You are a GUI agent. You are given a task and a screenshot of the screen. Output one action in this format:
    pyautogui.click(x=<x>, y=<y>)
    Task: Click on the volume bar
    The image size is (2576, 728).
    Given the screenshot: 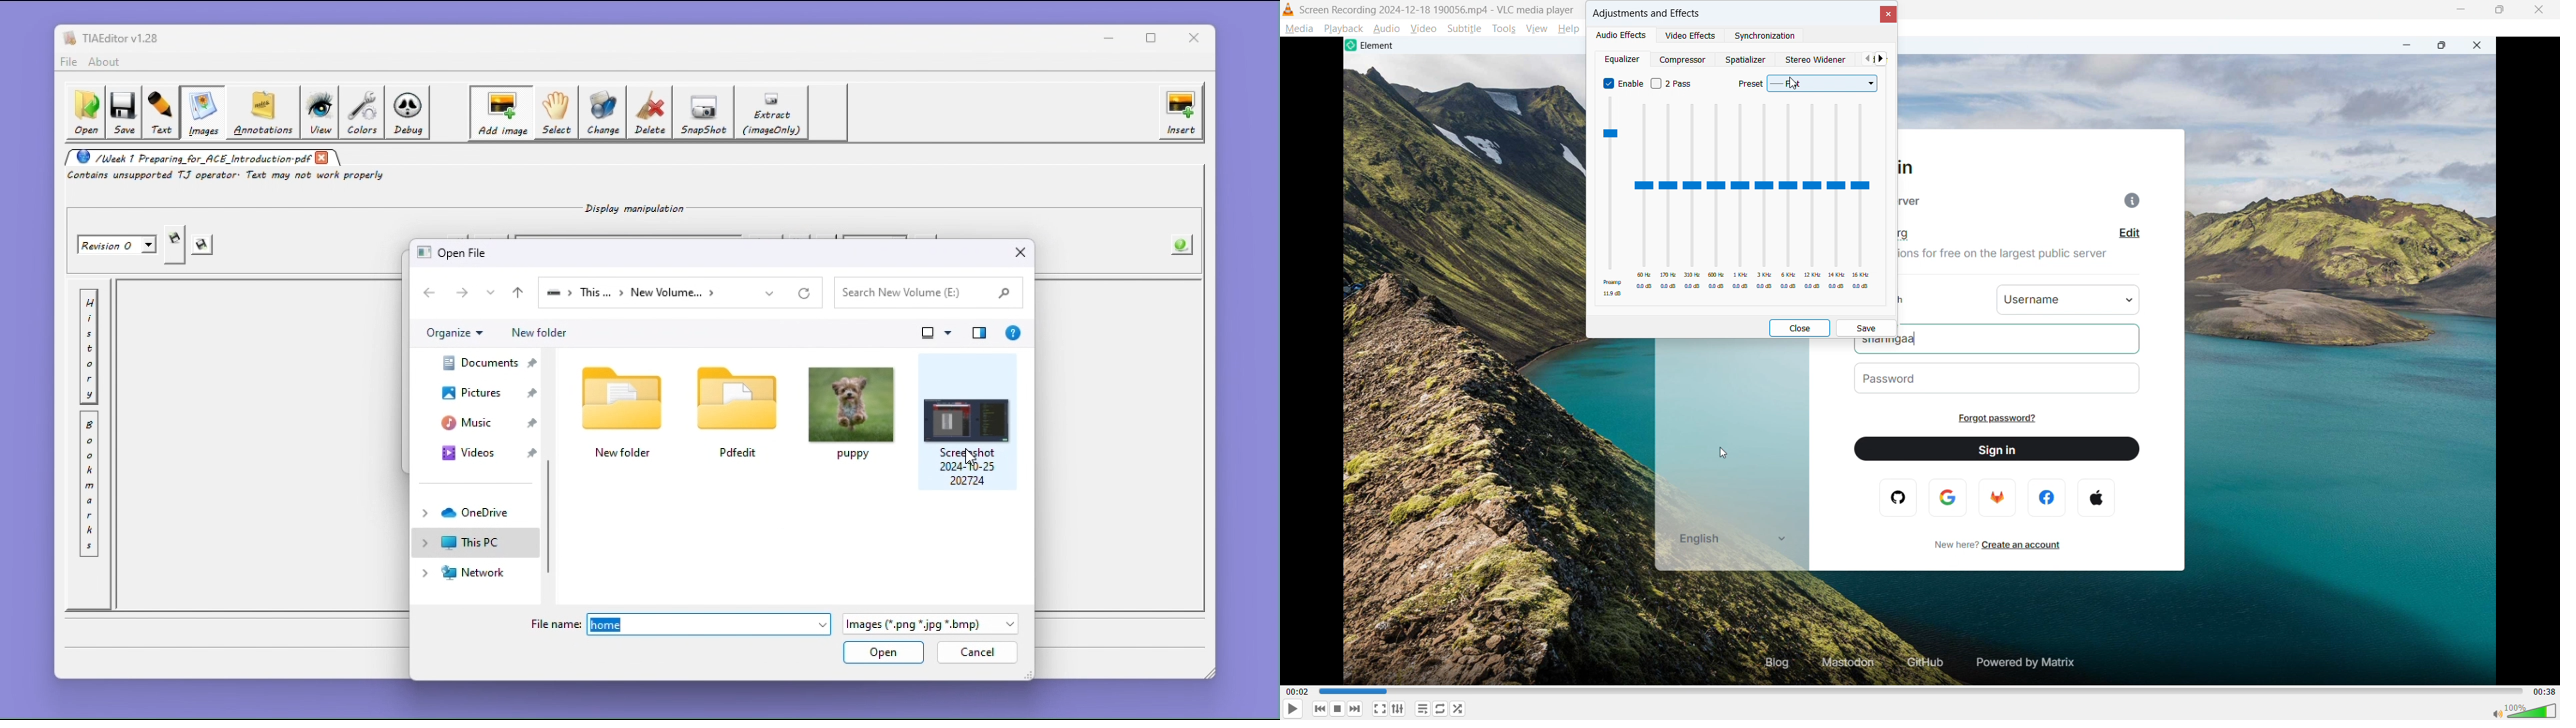 What is the action you would take?
    pyautogui.click(x=2521, y=710)
    